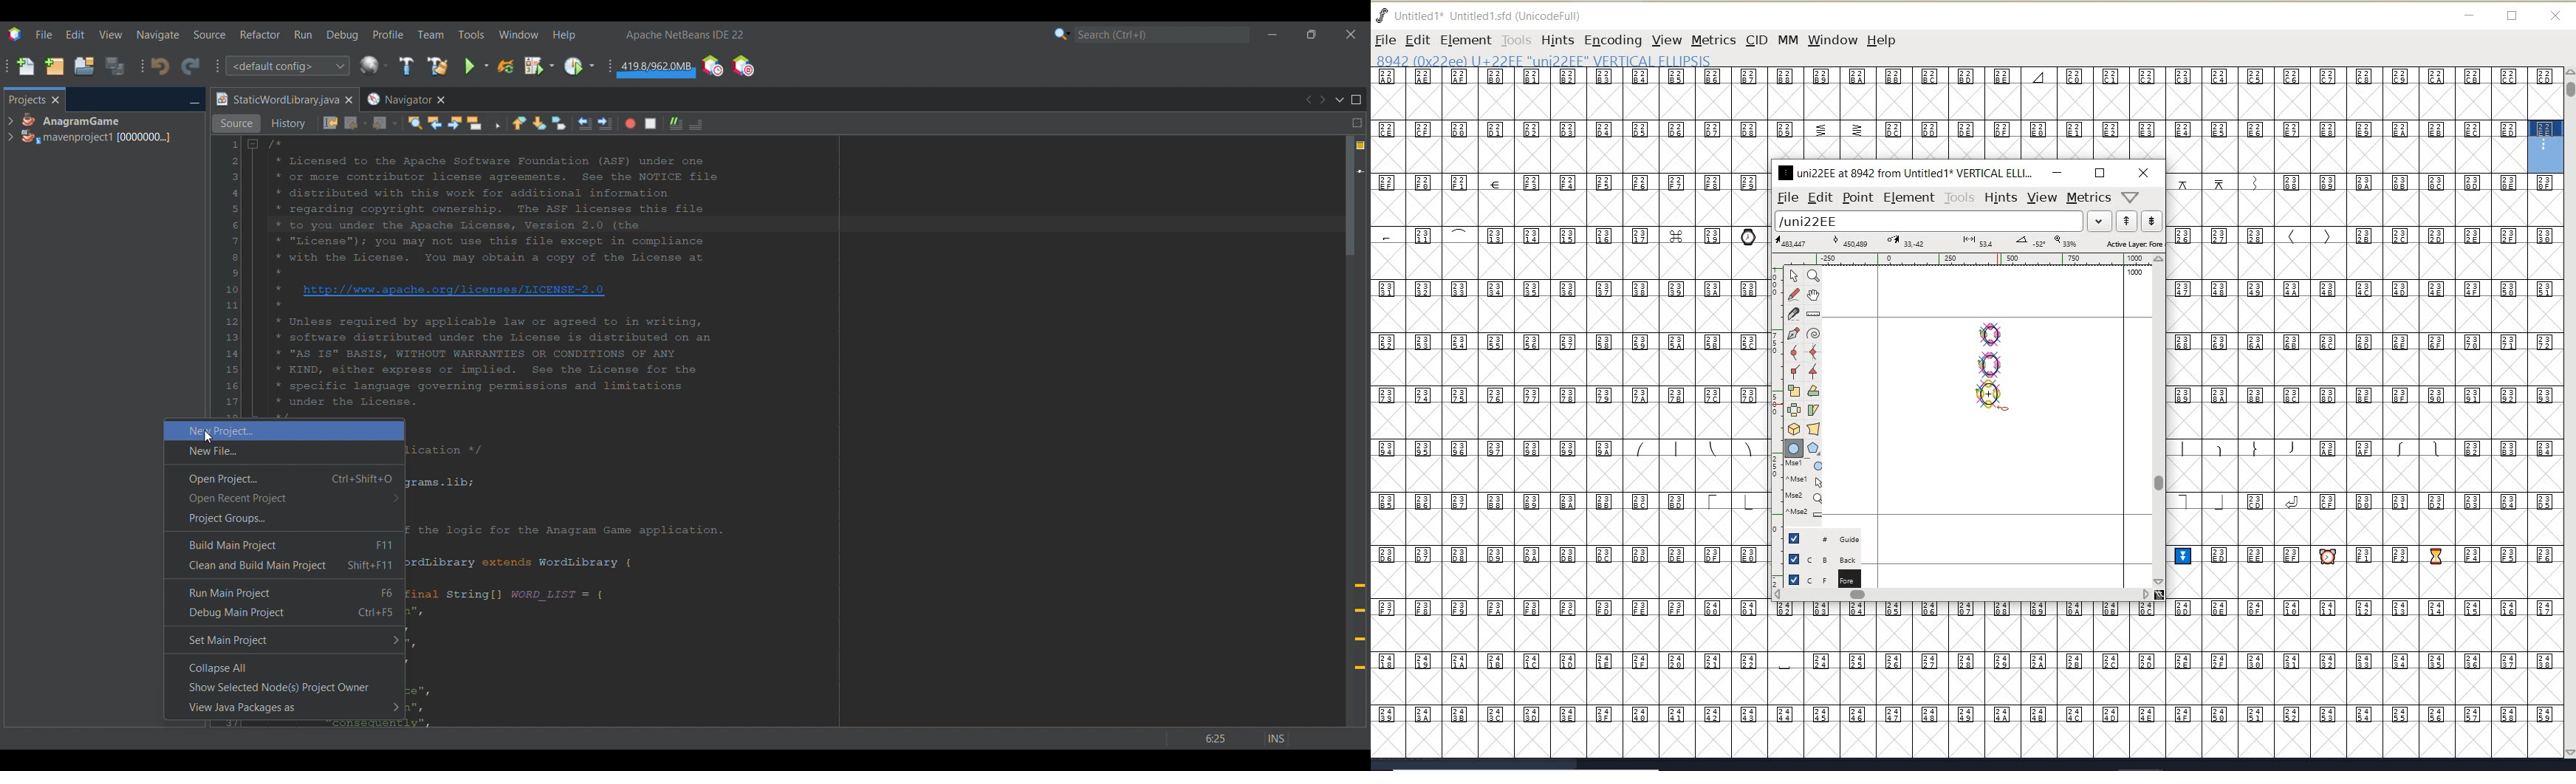 Image resolution: width=2576 pixels, height=784 pixels. I want to click on metrics, so click(2089, 198).